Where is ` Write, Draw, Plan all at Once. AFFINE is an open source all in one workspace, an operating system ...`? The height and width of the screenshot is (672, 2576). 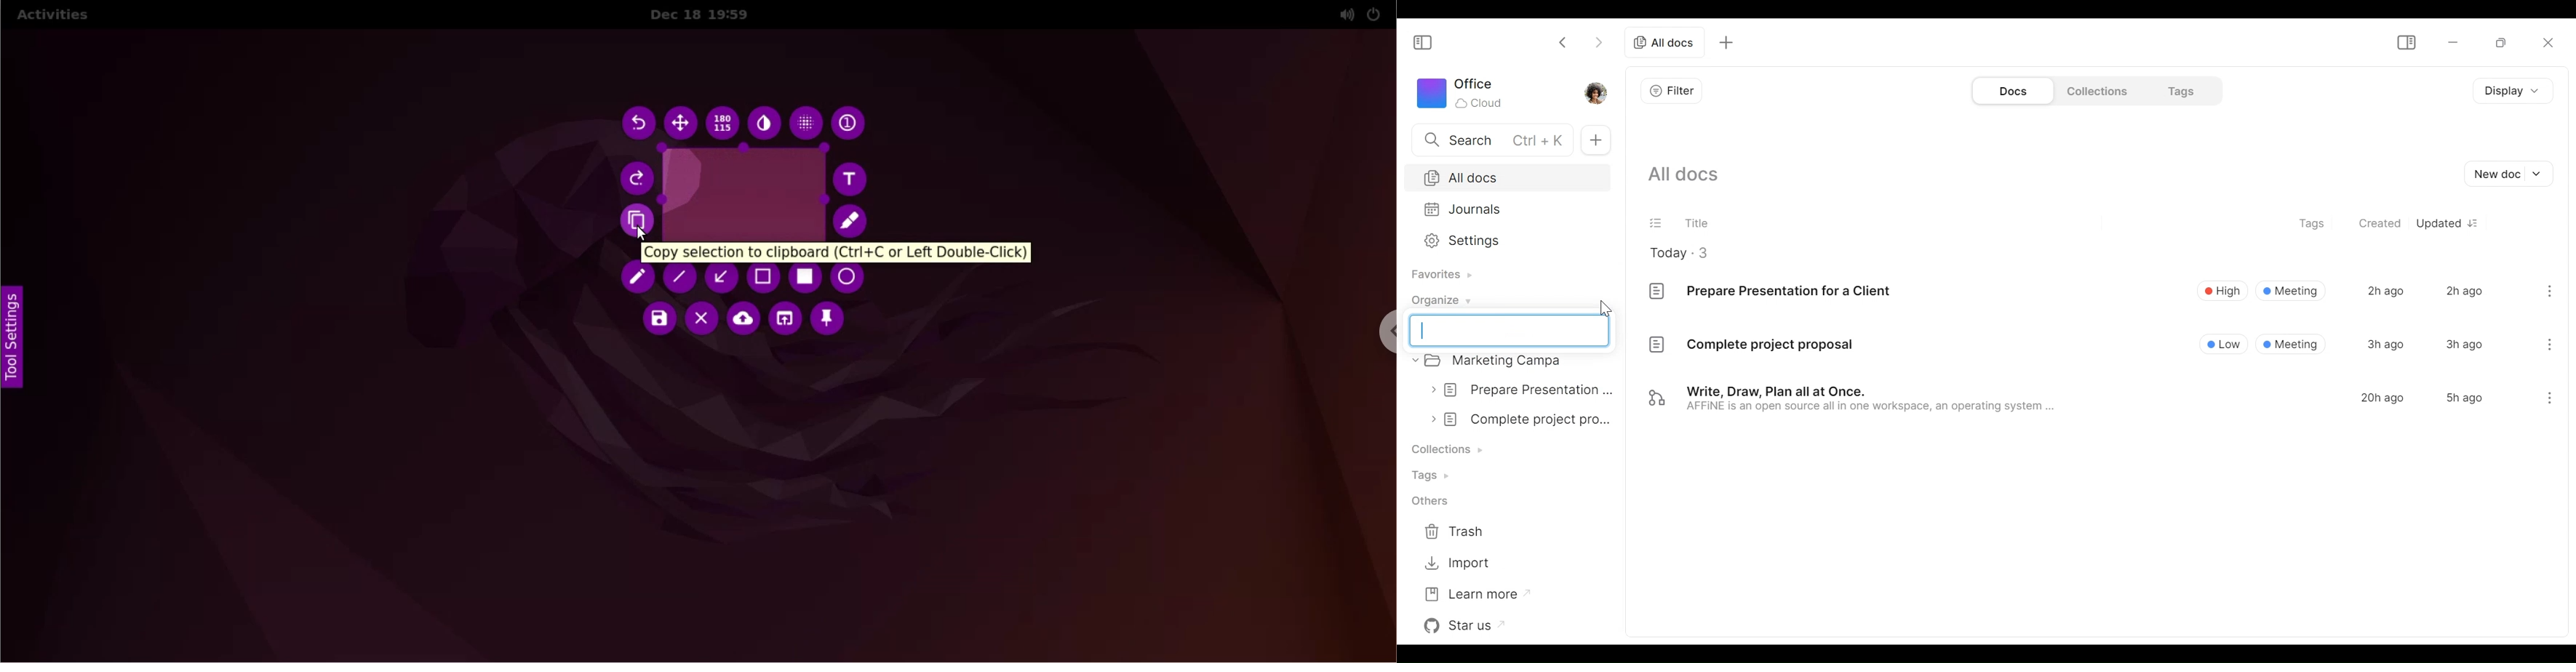  Write, Draw, Plan all at Once. AFFINE is an open source all in one workspace, an operating system ... is located at coordinates (1853, 400).